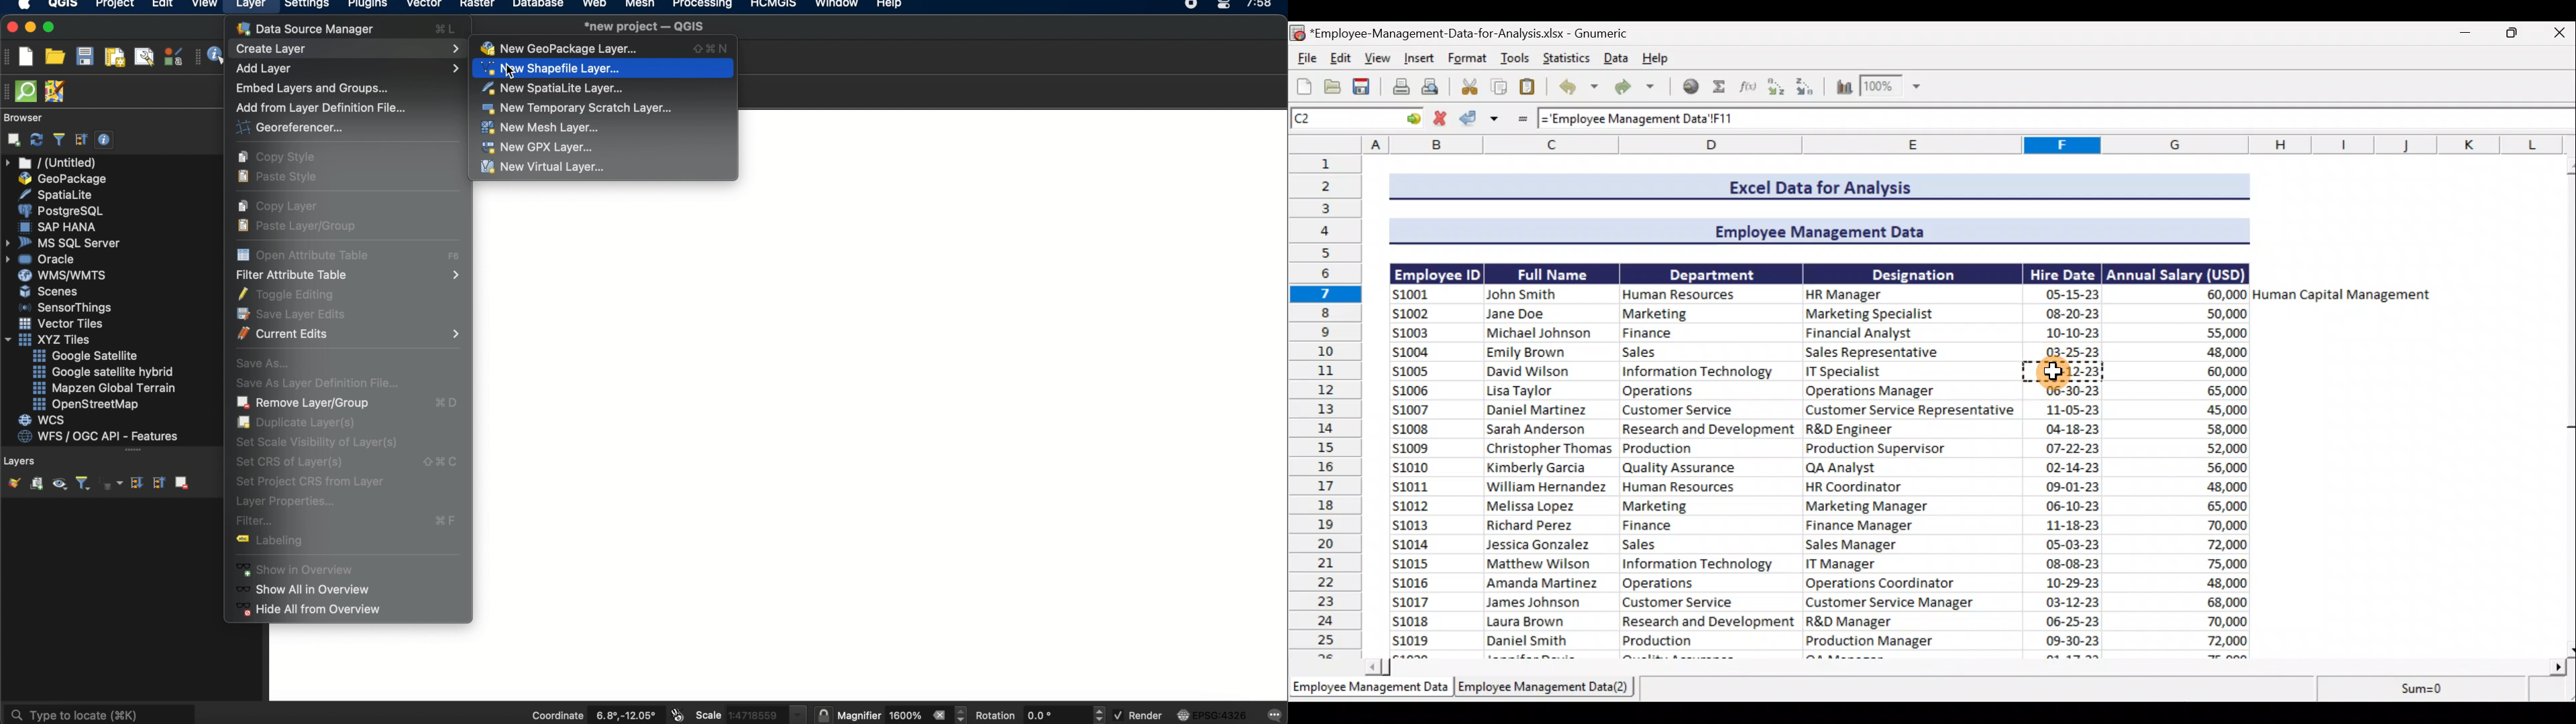  What do you see at coordinates (1723, 86) in the screenshot?
I see `Sum into the current cell` at bounding box center [1723, 86].